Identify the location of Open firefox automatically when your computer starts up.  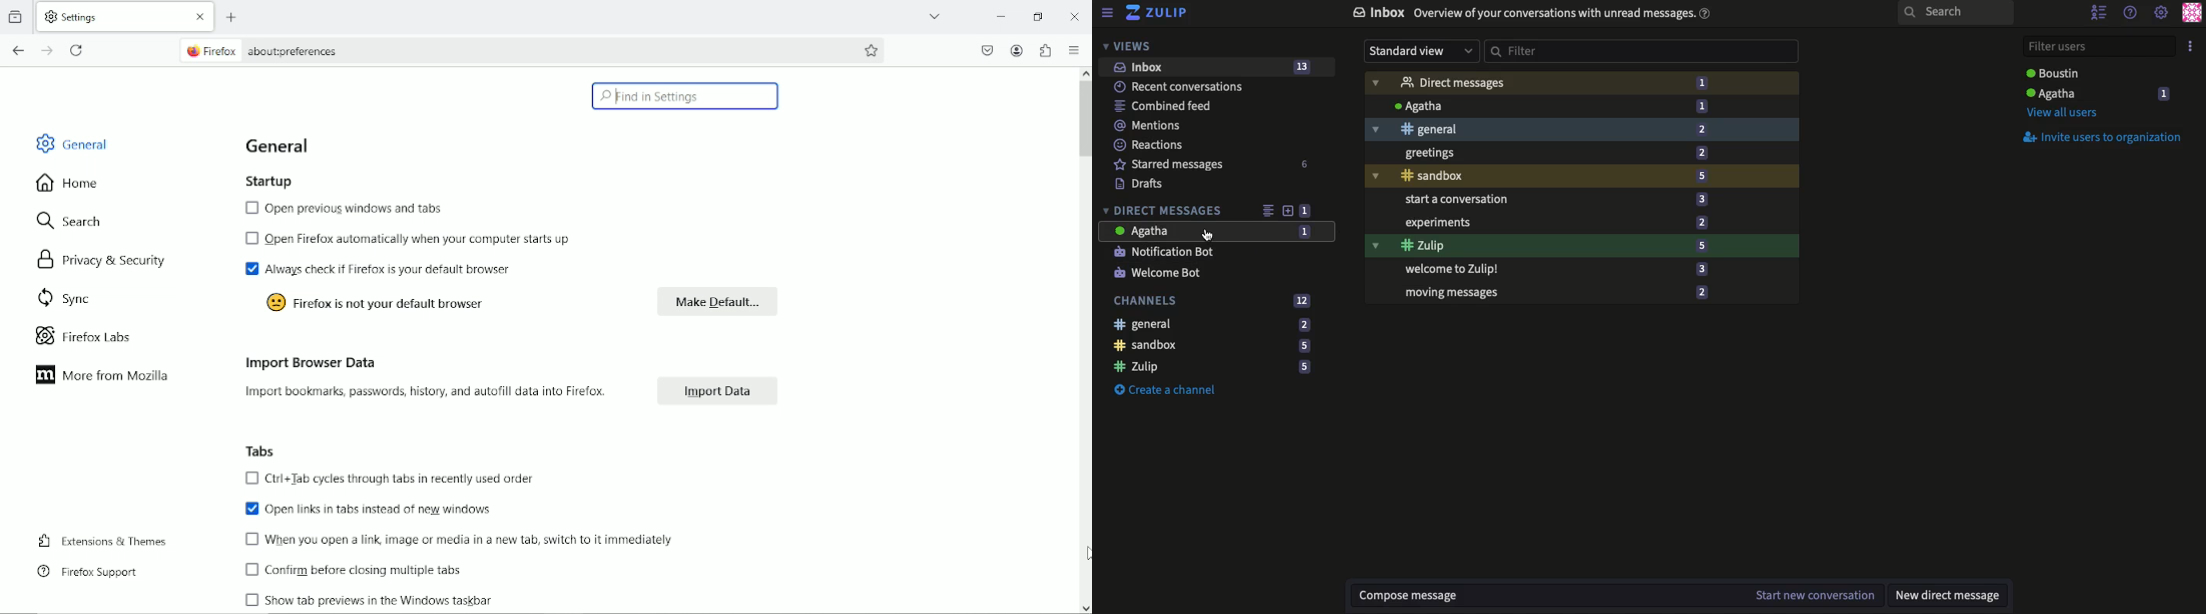
(410, 239).